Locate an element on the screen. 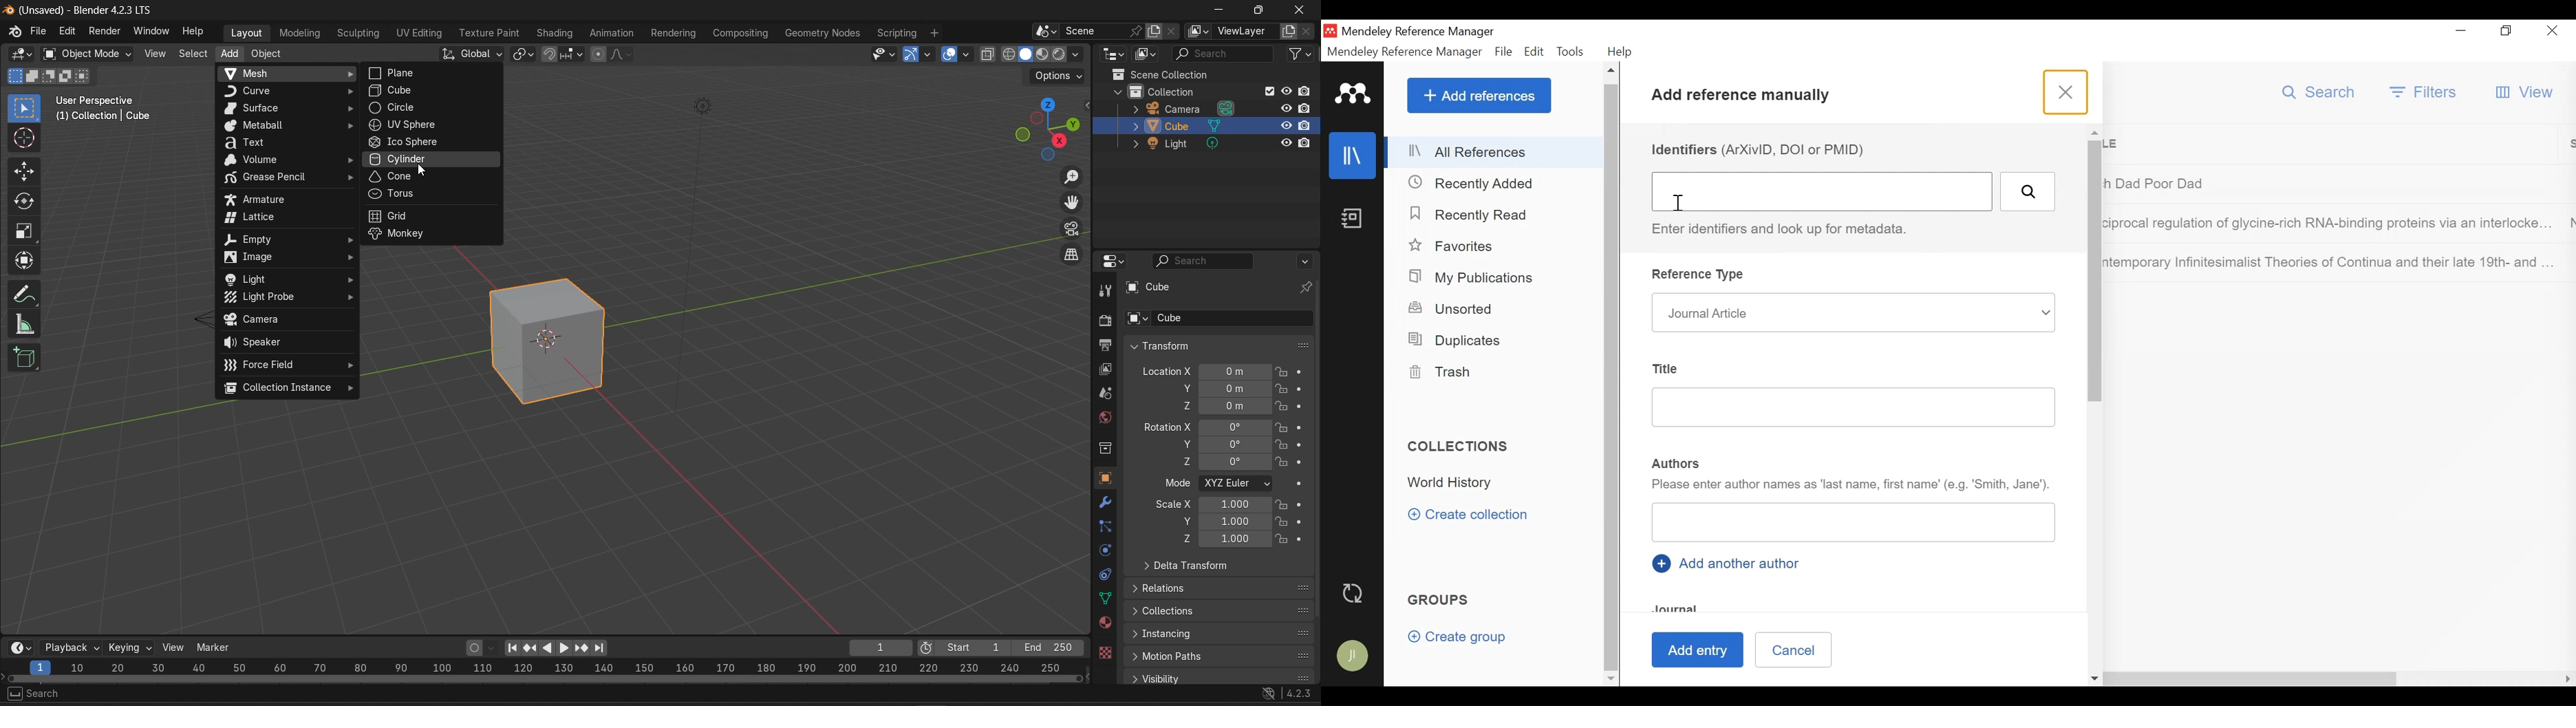  4.2.3 is located at coordinates (1300, 694).